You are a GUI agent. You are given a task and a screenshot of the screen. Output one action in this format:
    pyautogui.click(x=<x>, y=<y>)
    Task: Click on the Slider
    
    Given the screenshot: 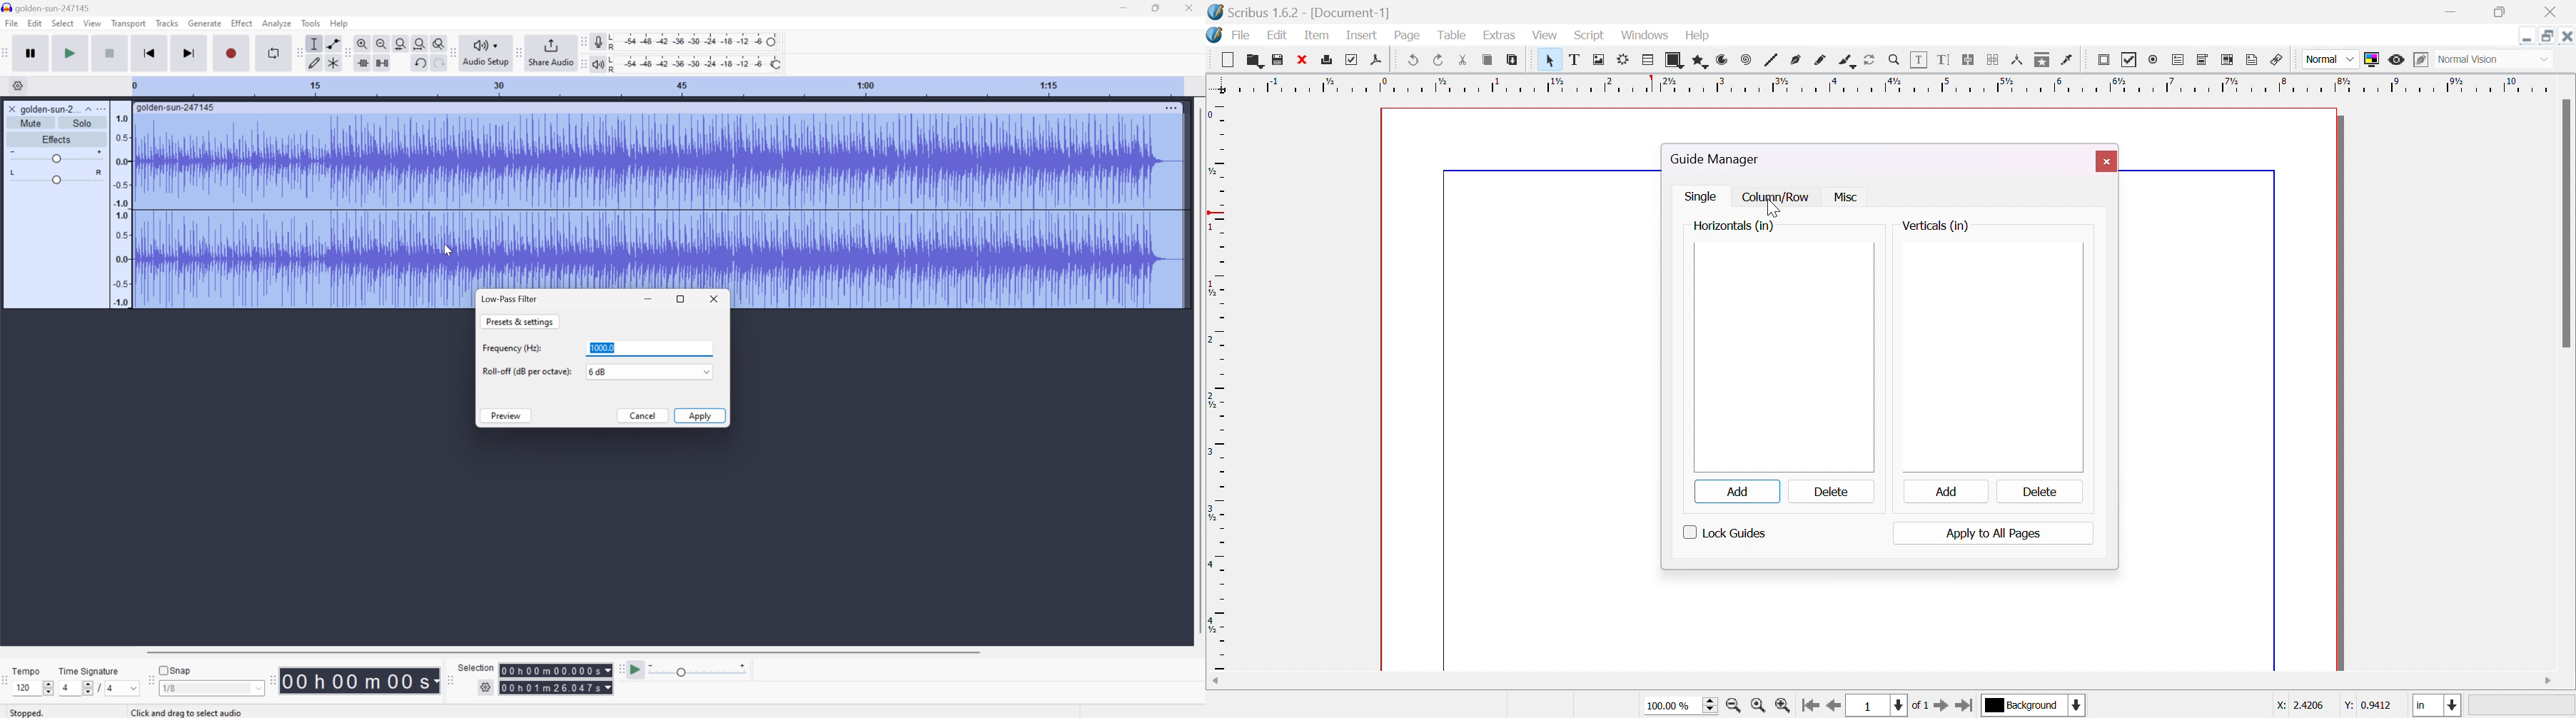 What is the action you would take?
    pyautogui.click(x=57, y=176)
    